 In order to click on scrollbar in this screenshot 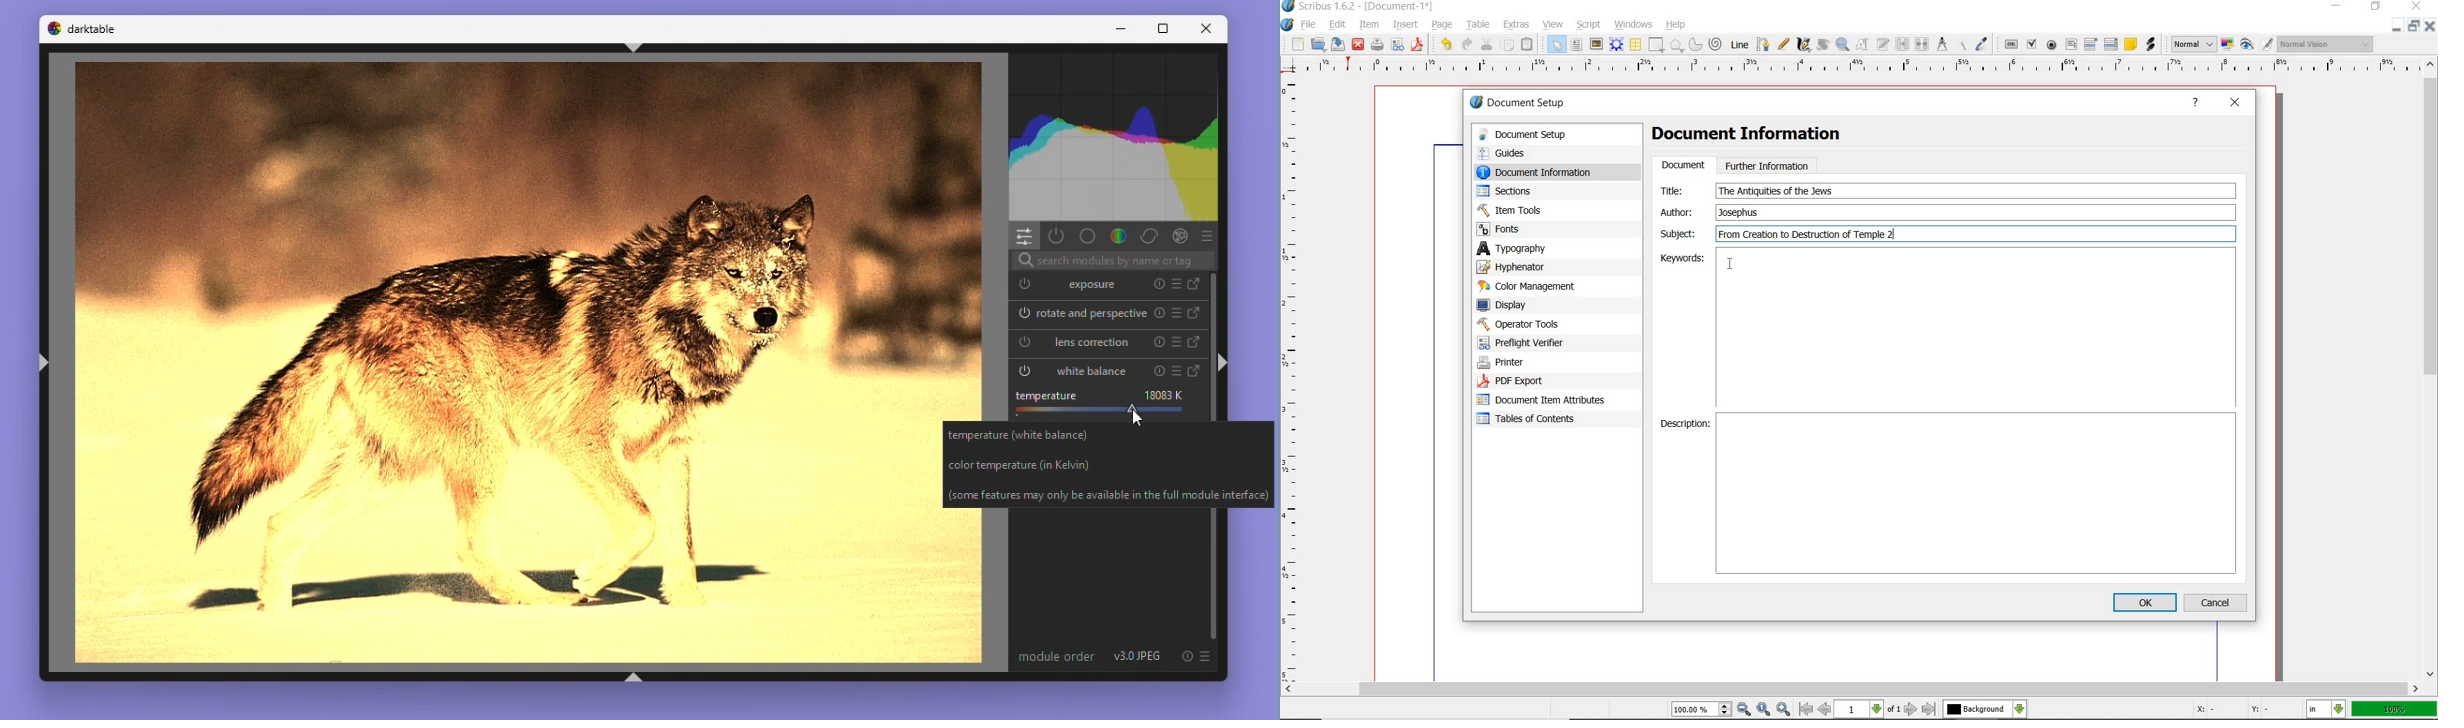, I will do `click(2432, 370)`.